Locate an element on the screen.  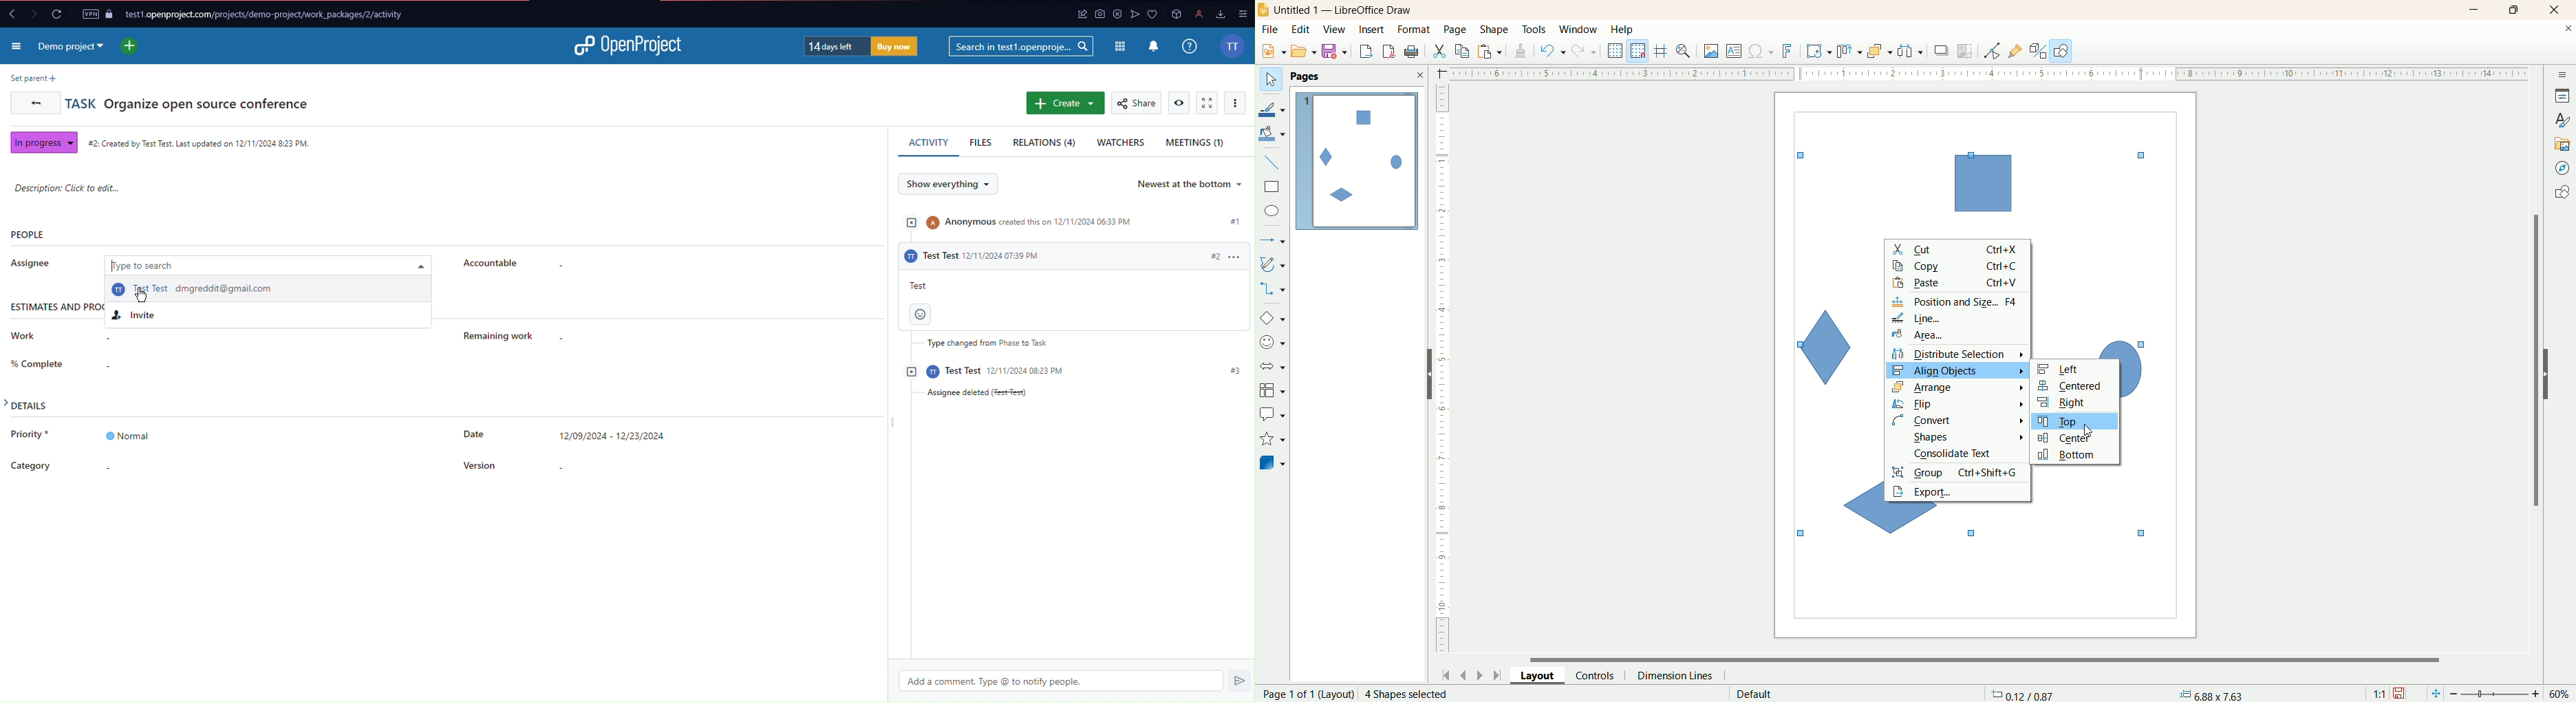
Estimates and progress is located at coordinates (52, 304).